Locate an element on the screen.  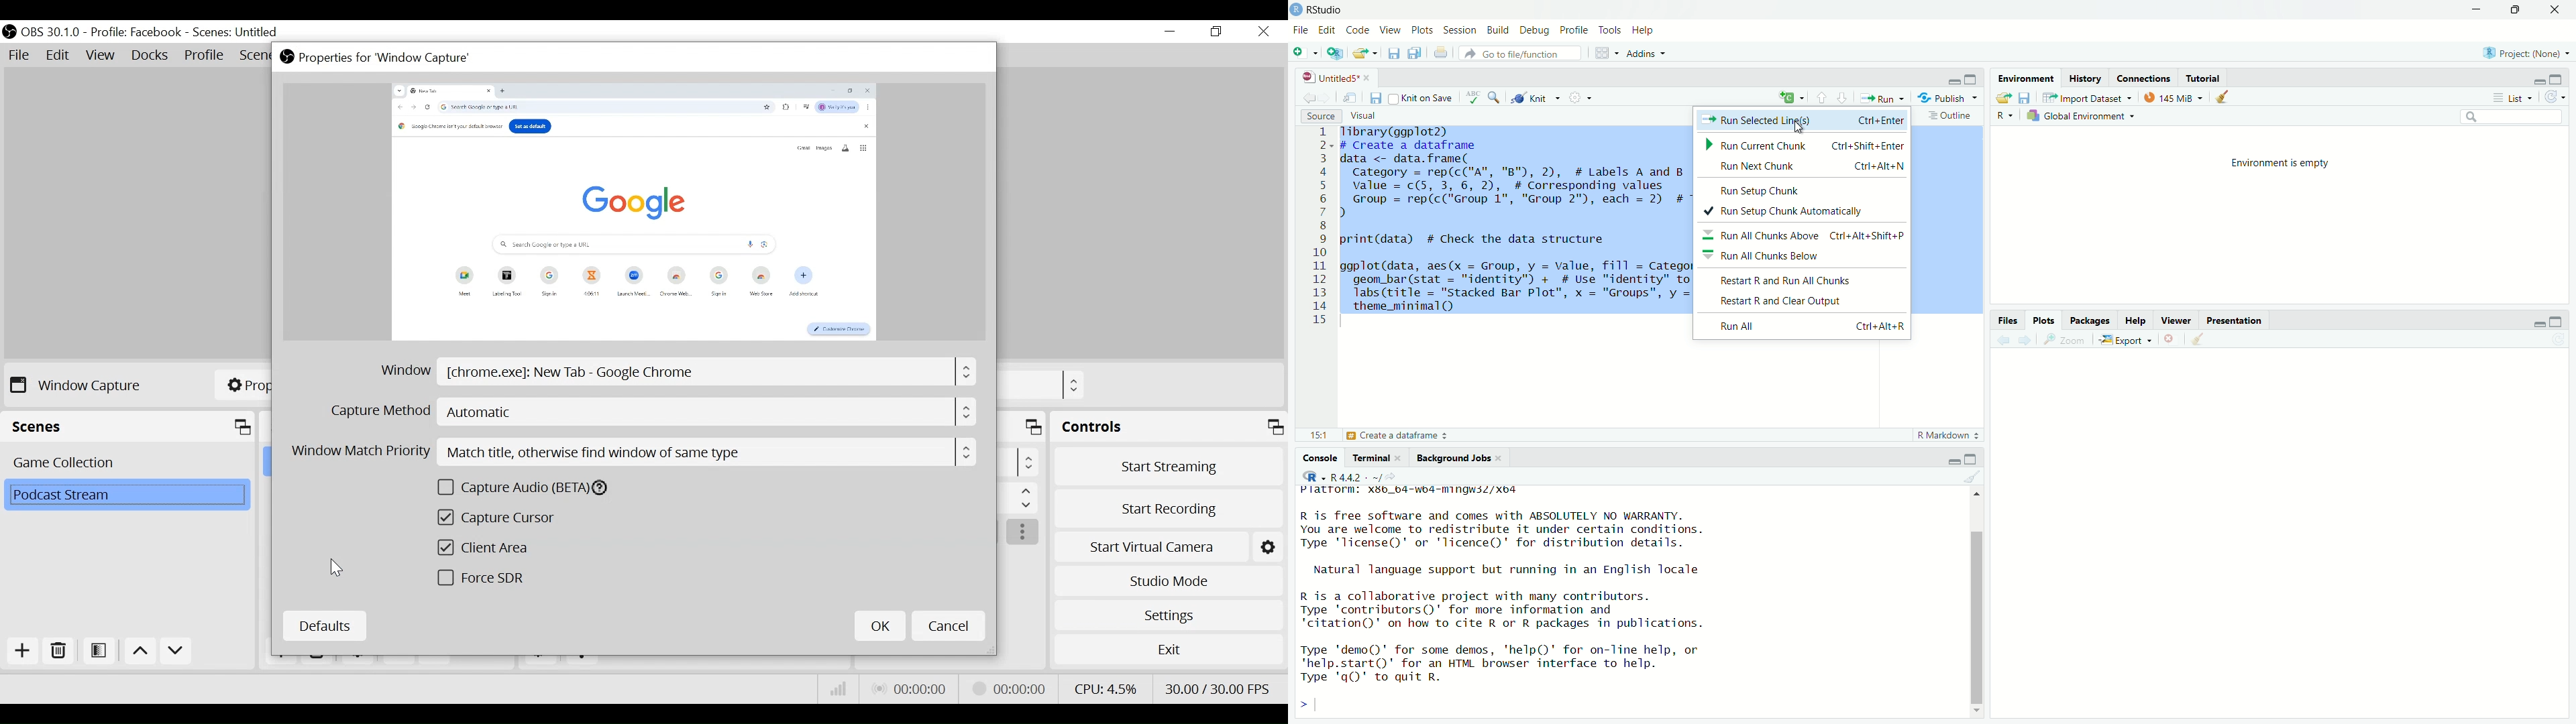
Import Dataset is located at coordinates (2088, 97).